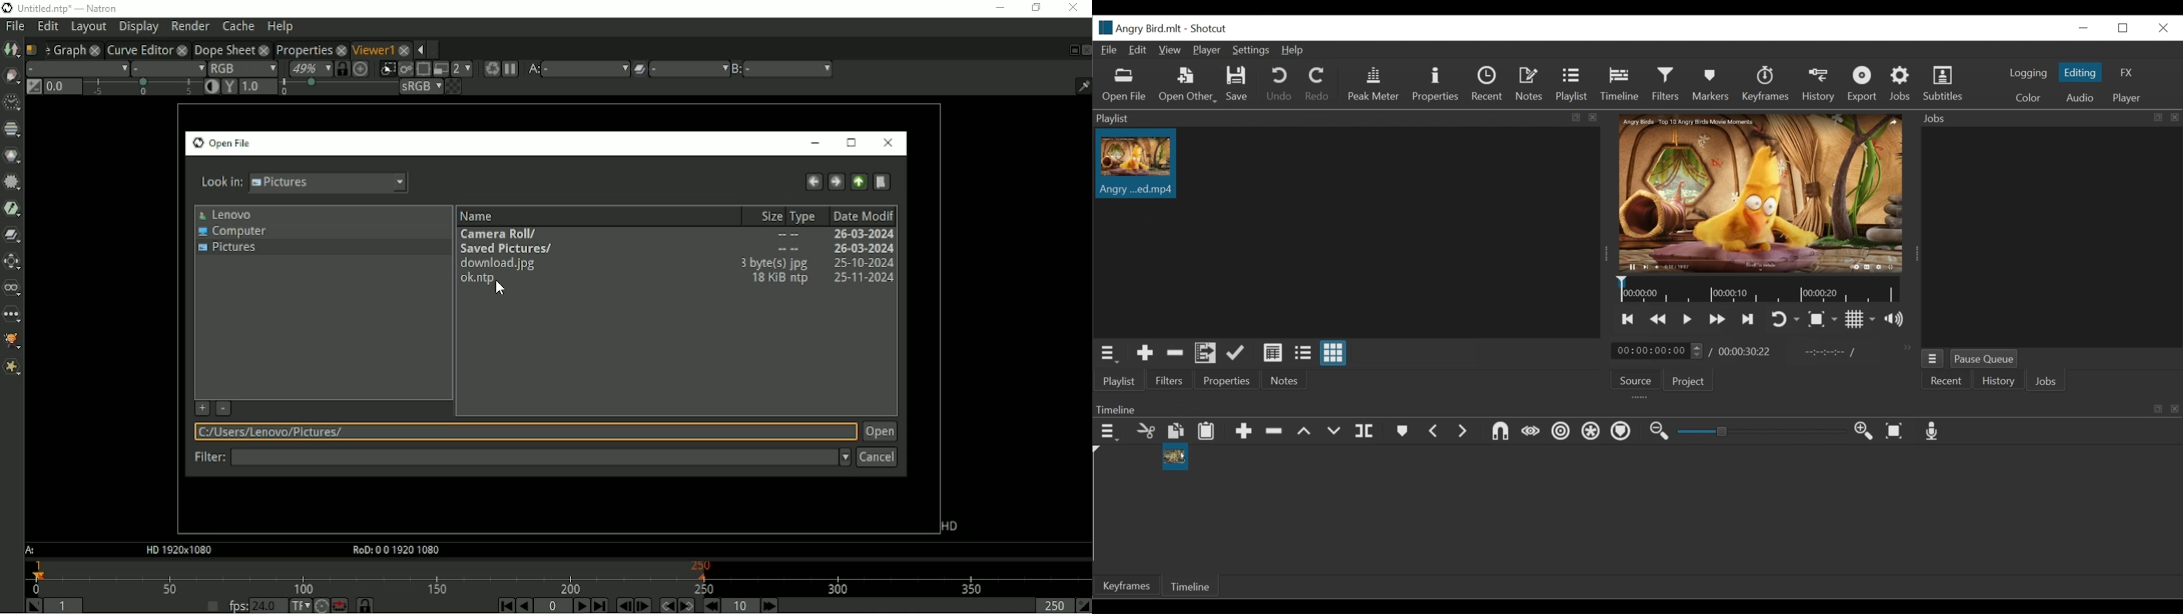  What do you see at coordinates (1375, 84) in the screenshot?
I see `Peak Meter` at bounding box center [1375, 84].